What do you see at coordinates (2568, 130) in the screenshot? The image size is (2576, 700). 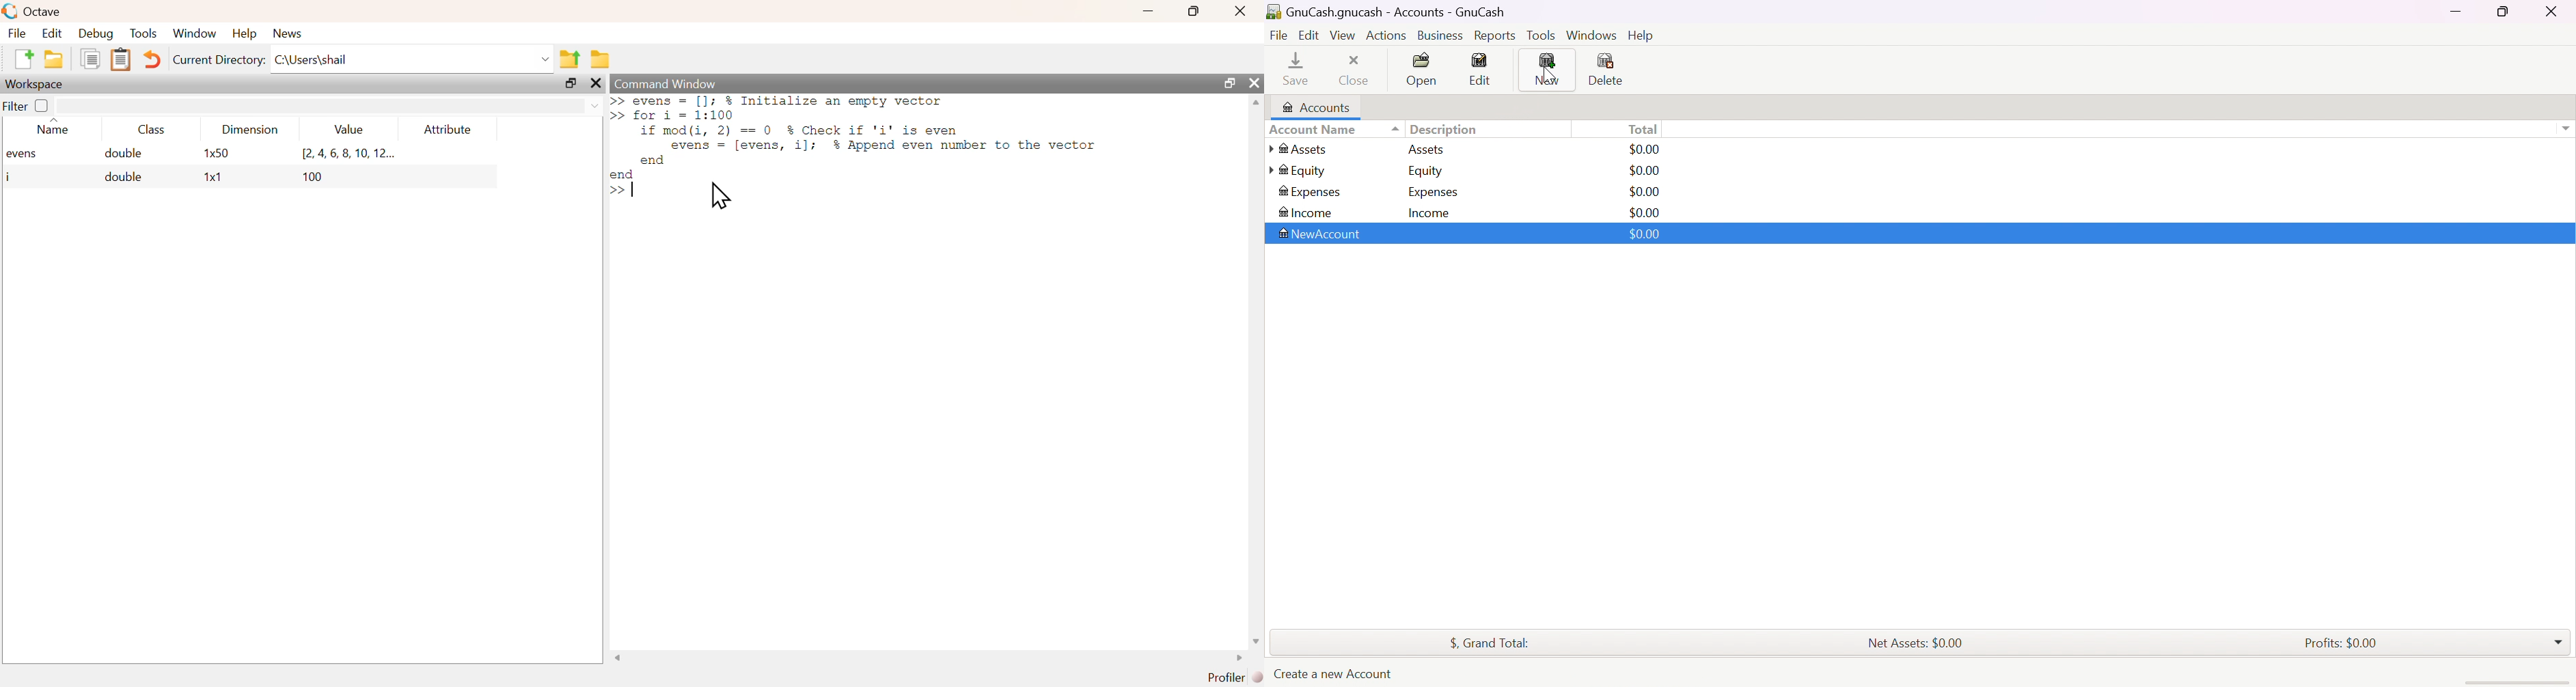 I see `drop down` at bounding box center [2568, 130].